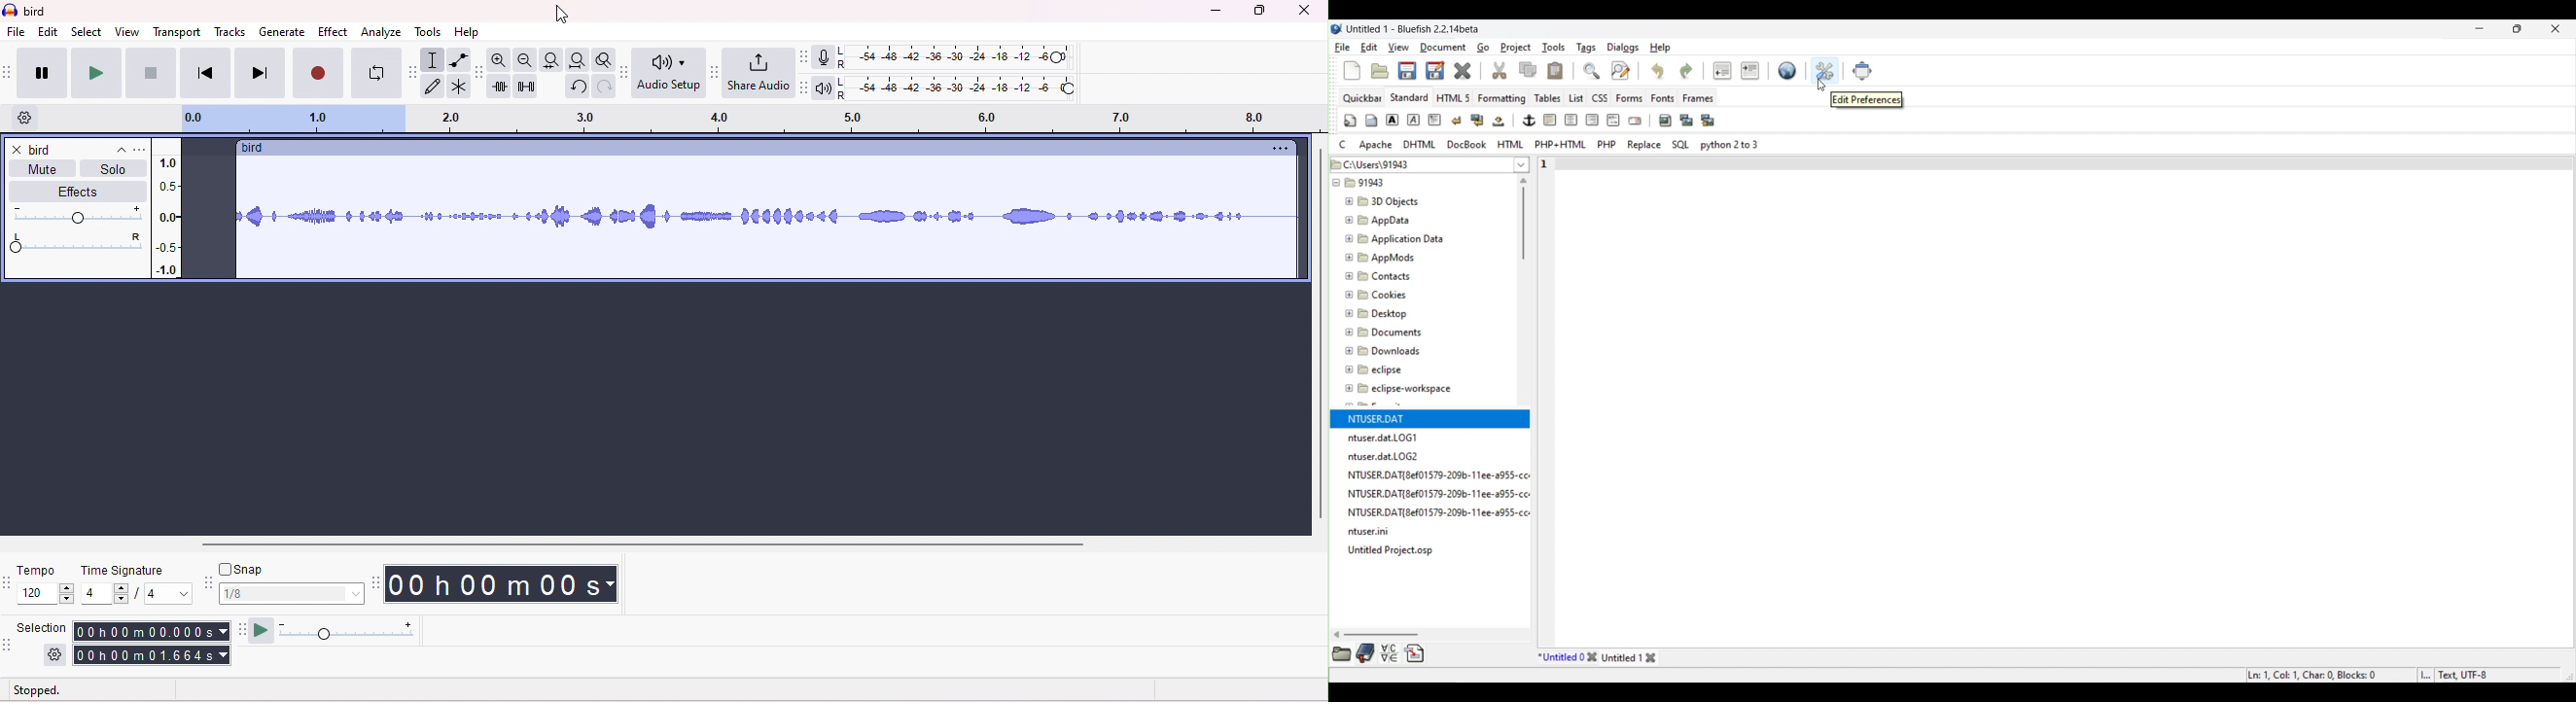  Describe the element at coordinates (1657, 70) in the screenshot. I see `Undo` at that location.